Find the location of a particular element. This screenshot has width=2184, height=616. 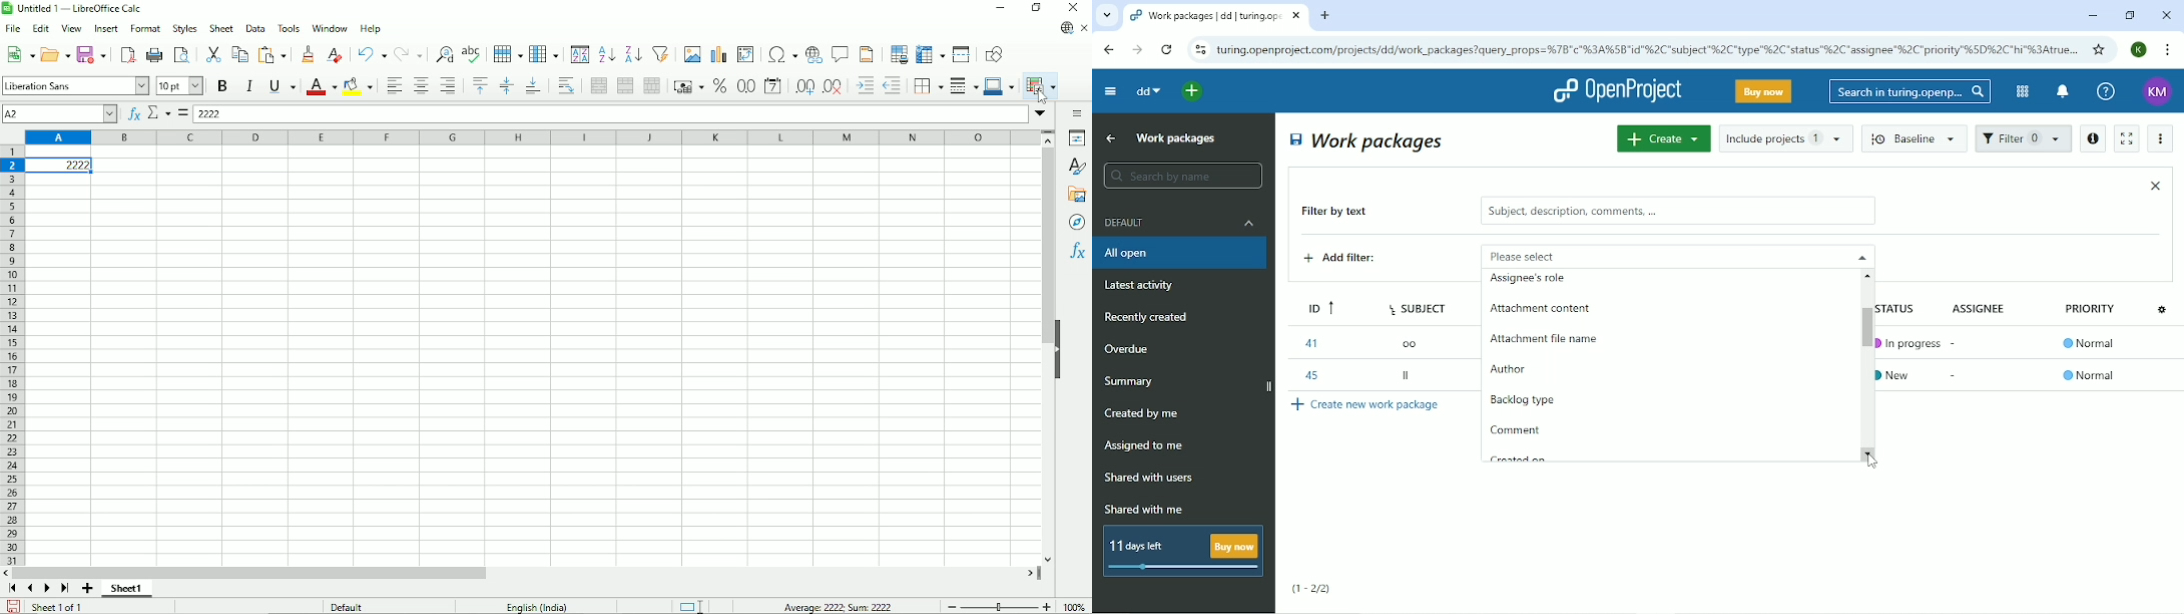

Center vertically is located at coordinates (505, 86).